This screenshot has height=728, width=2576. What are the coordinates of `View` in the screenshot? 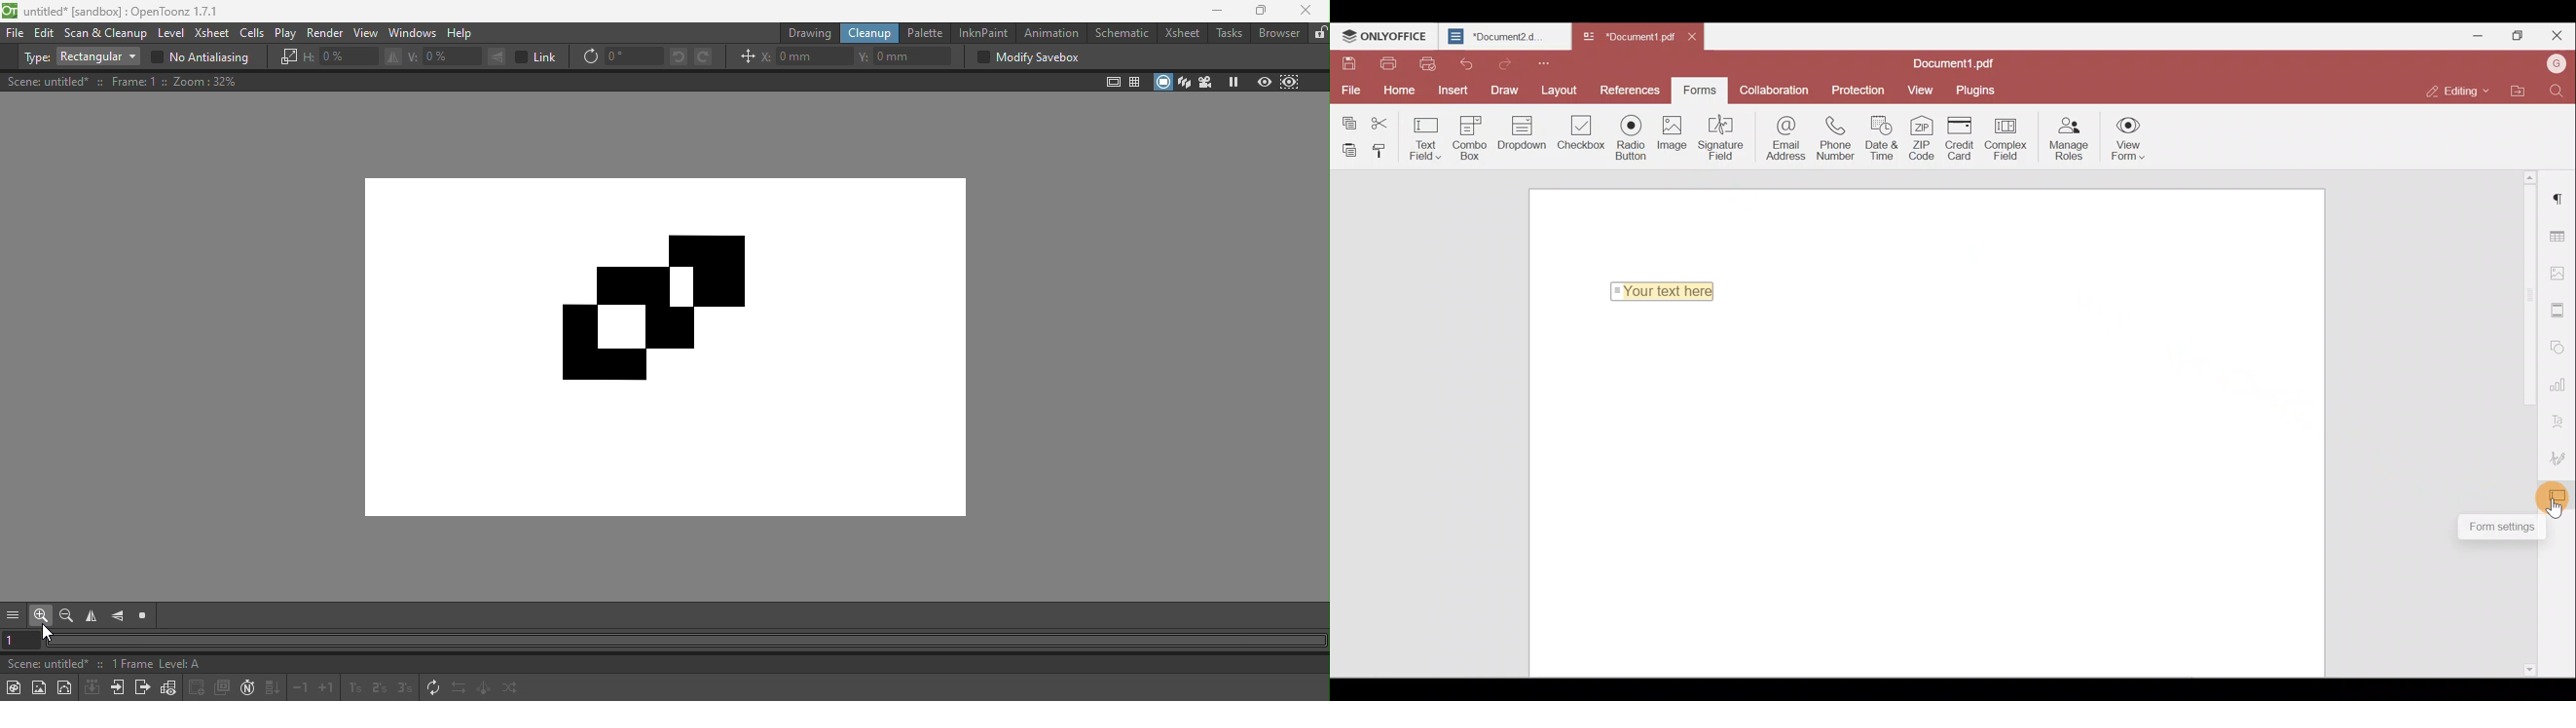 It's located at (1921, 90).